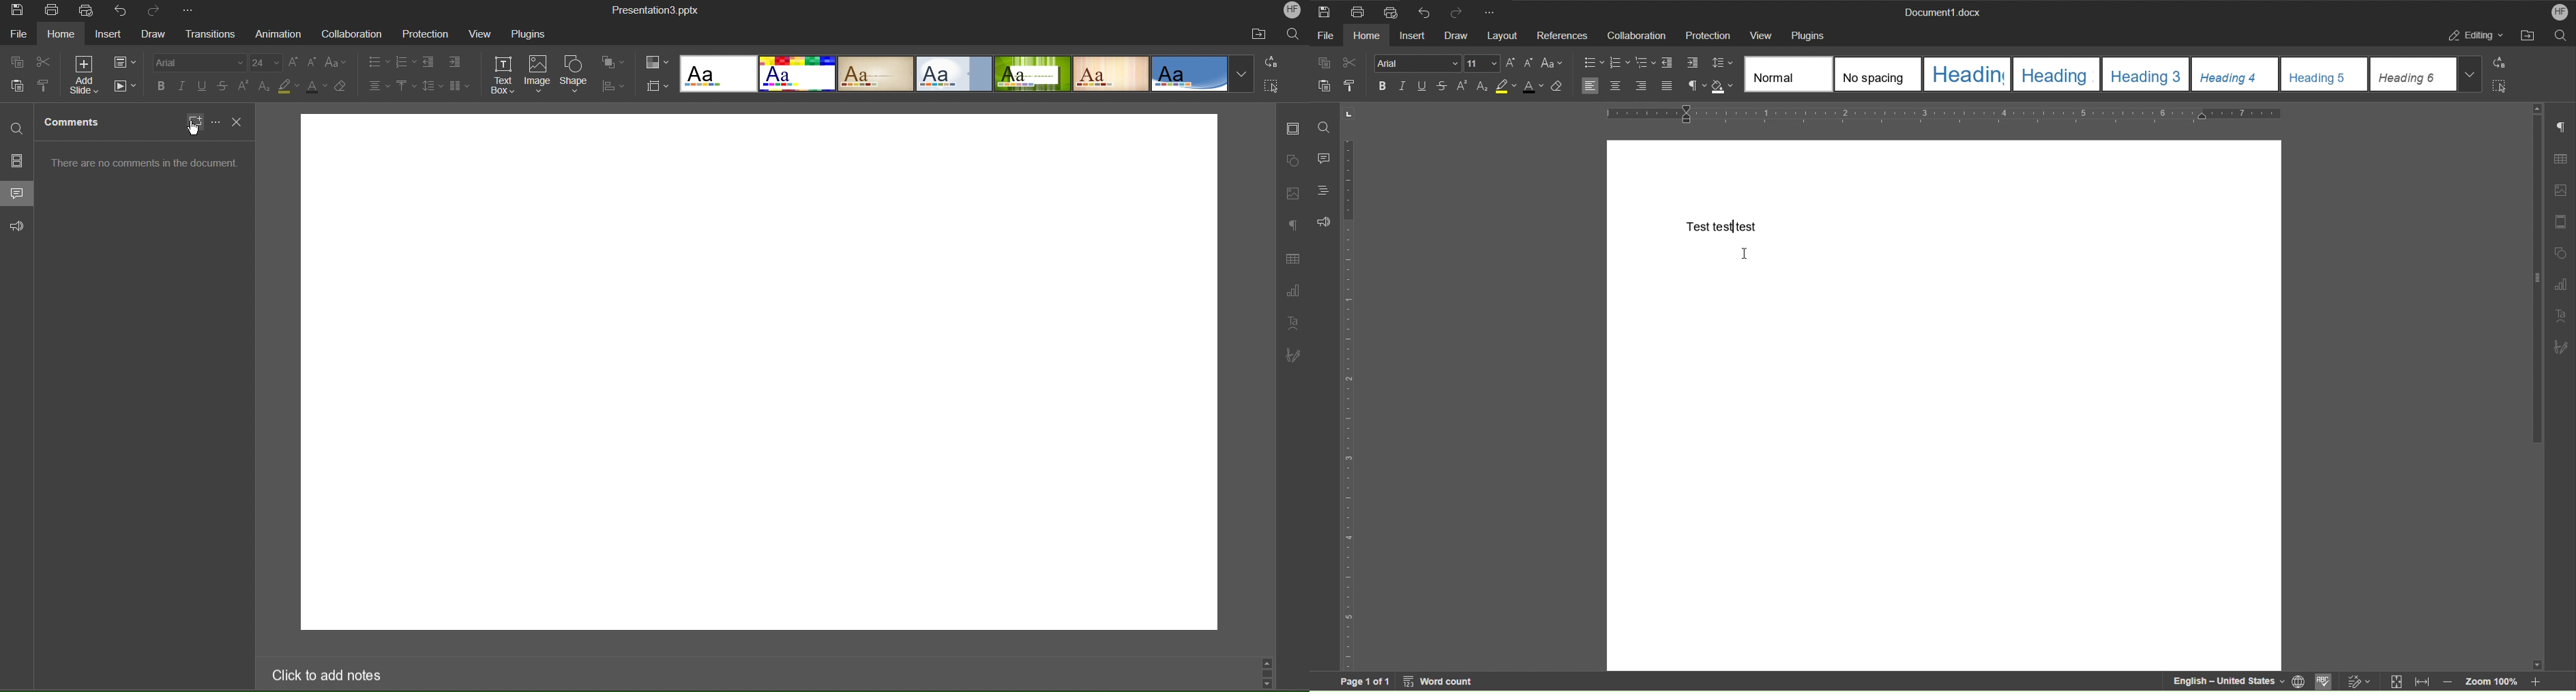  Describe the element at coordinates (286, 87) in the screenshot. I see `Highlight` at that location.